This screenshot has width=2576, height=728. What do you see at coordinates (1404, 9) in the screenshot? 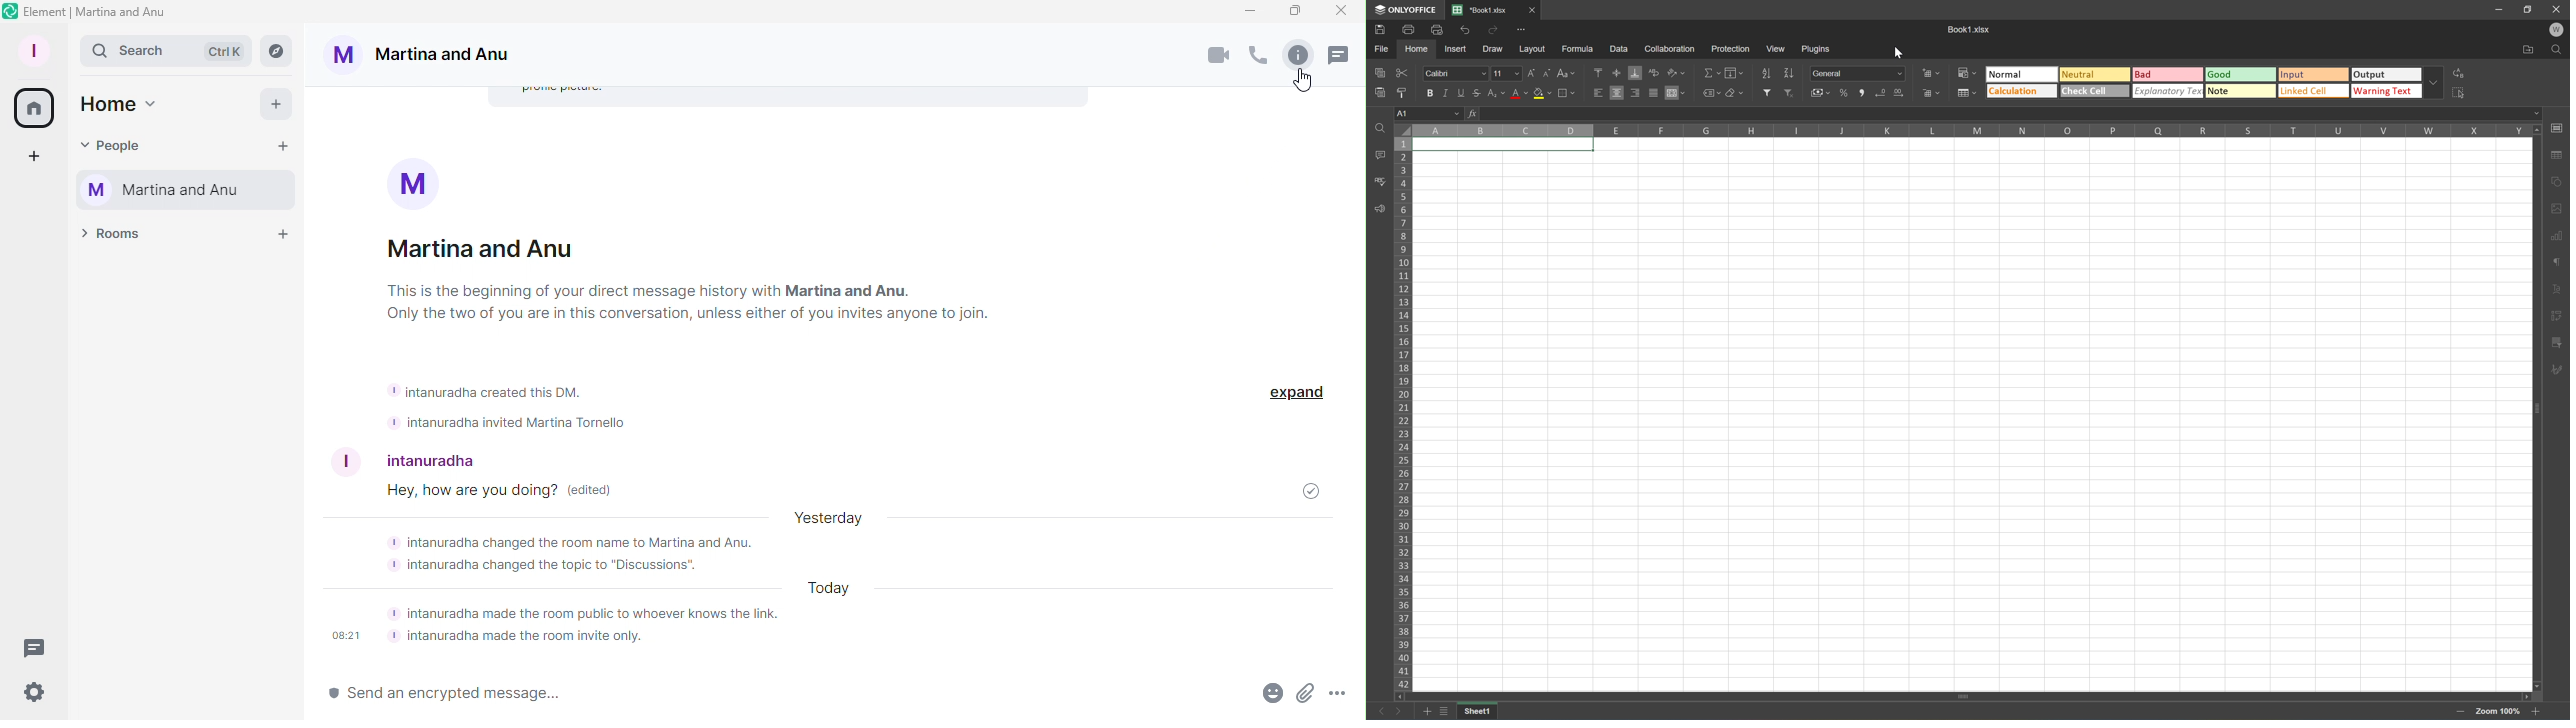
I see `ONLYOFFICE` at bounding box center [1404, 9].